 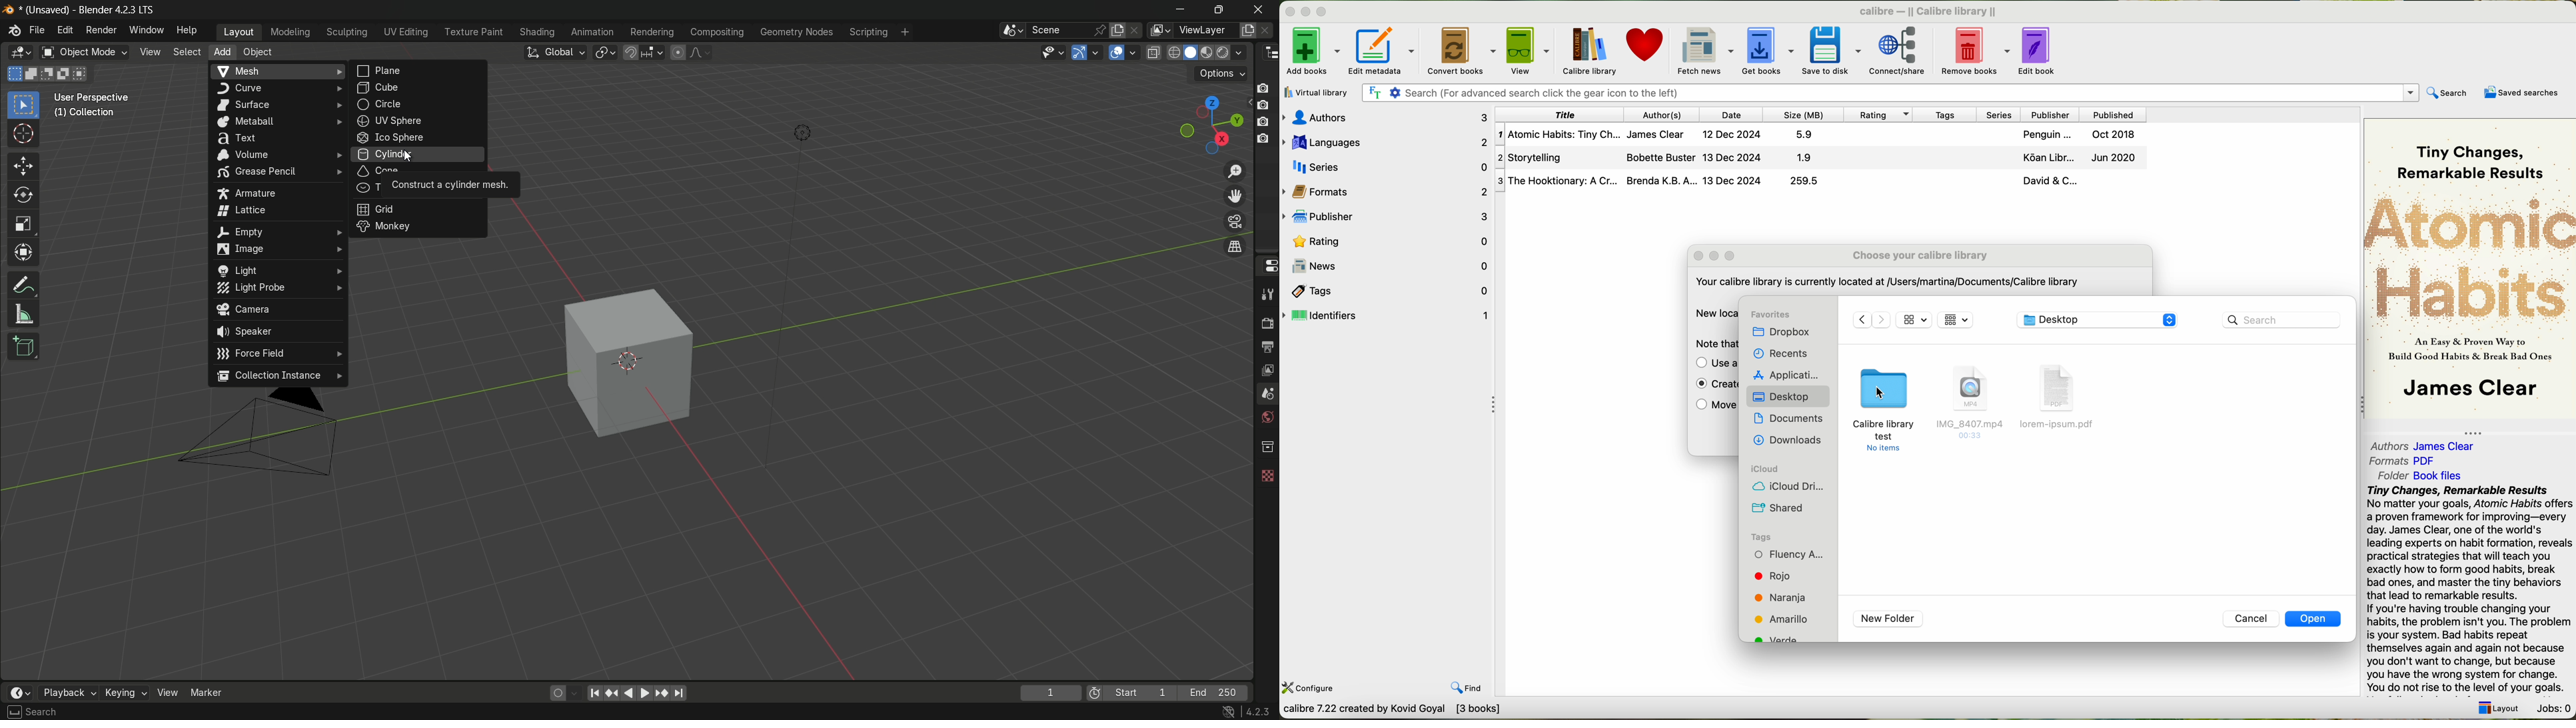 I want to click on tags, so click(x=1387, y=290).